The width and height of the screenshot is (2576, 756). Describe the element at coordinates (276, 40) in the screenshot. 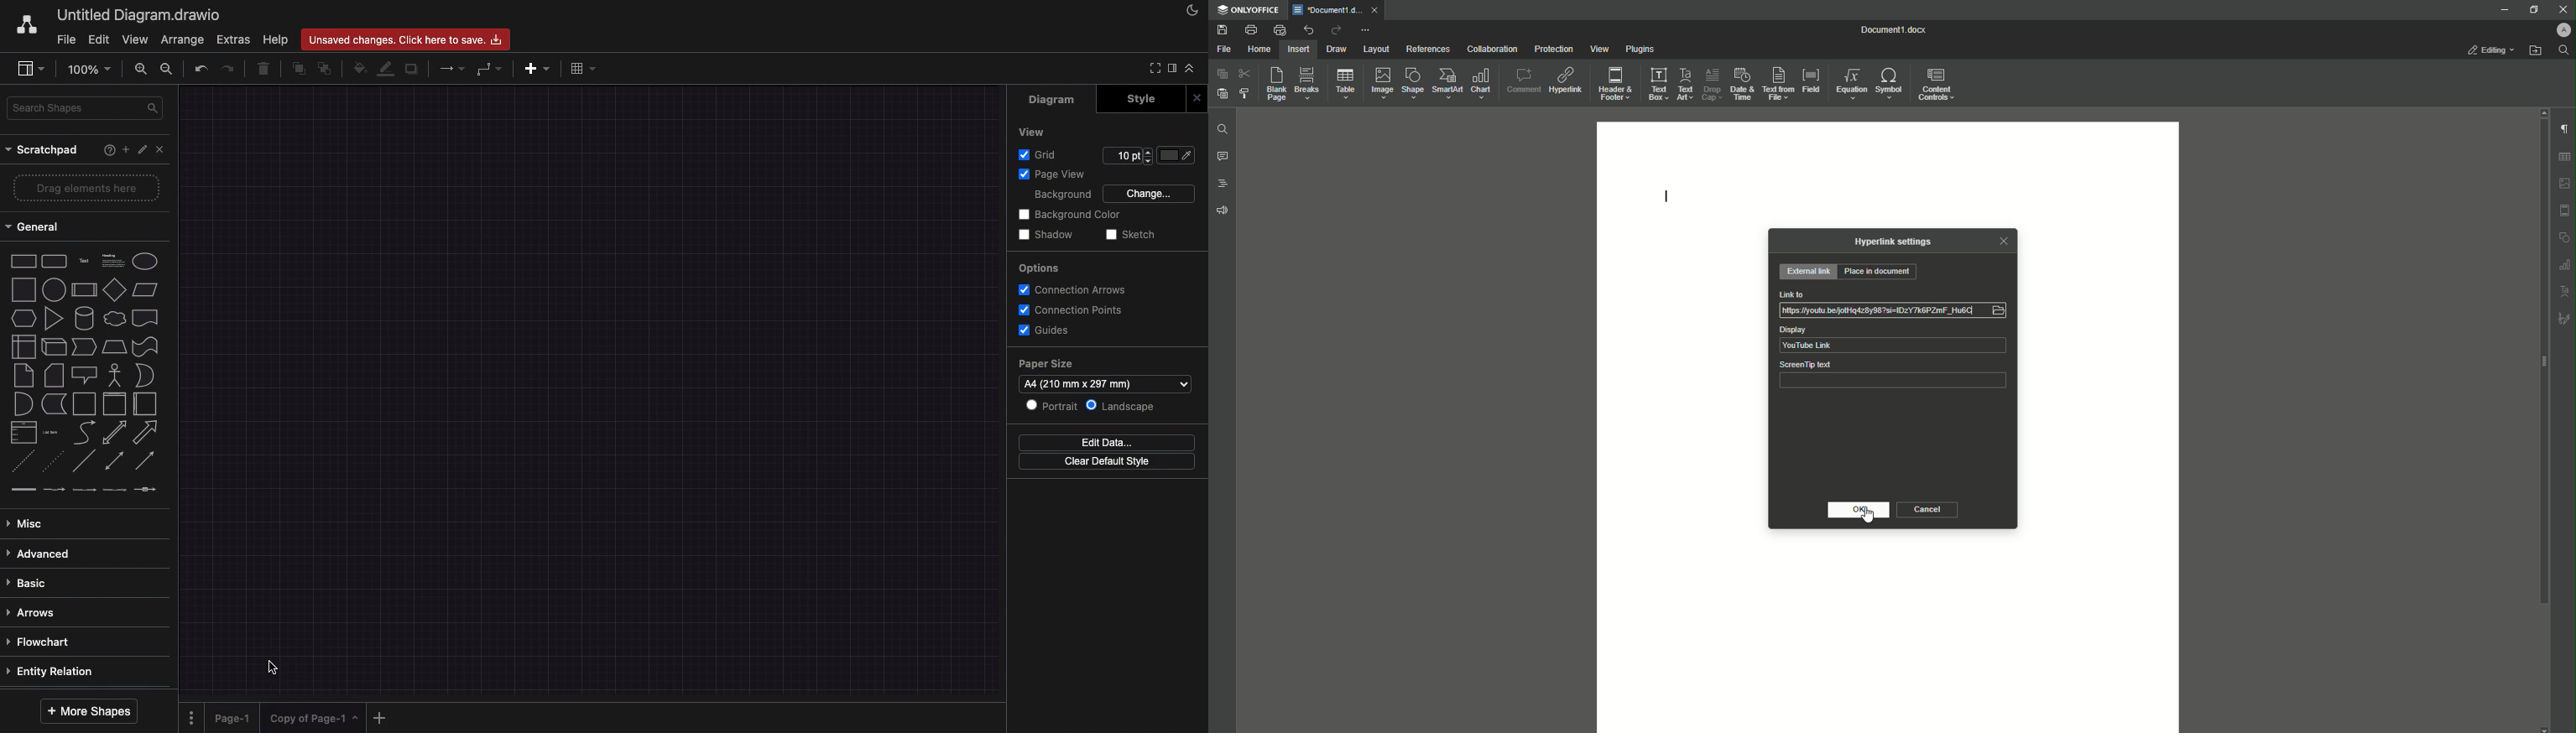

I see `help` at that location.